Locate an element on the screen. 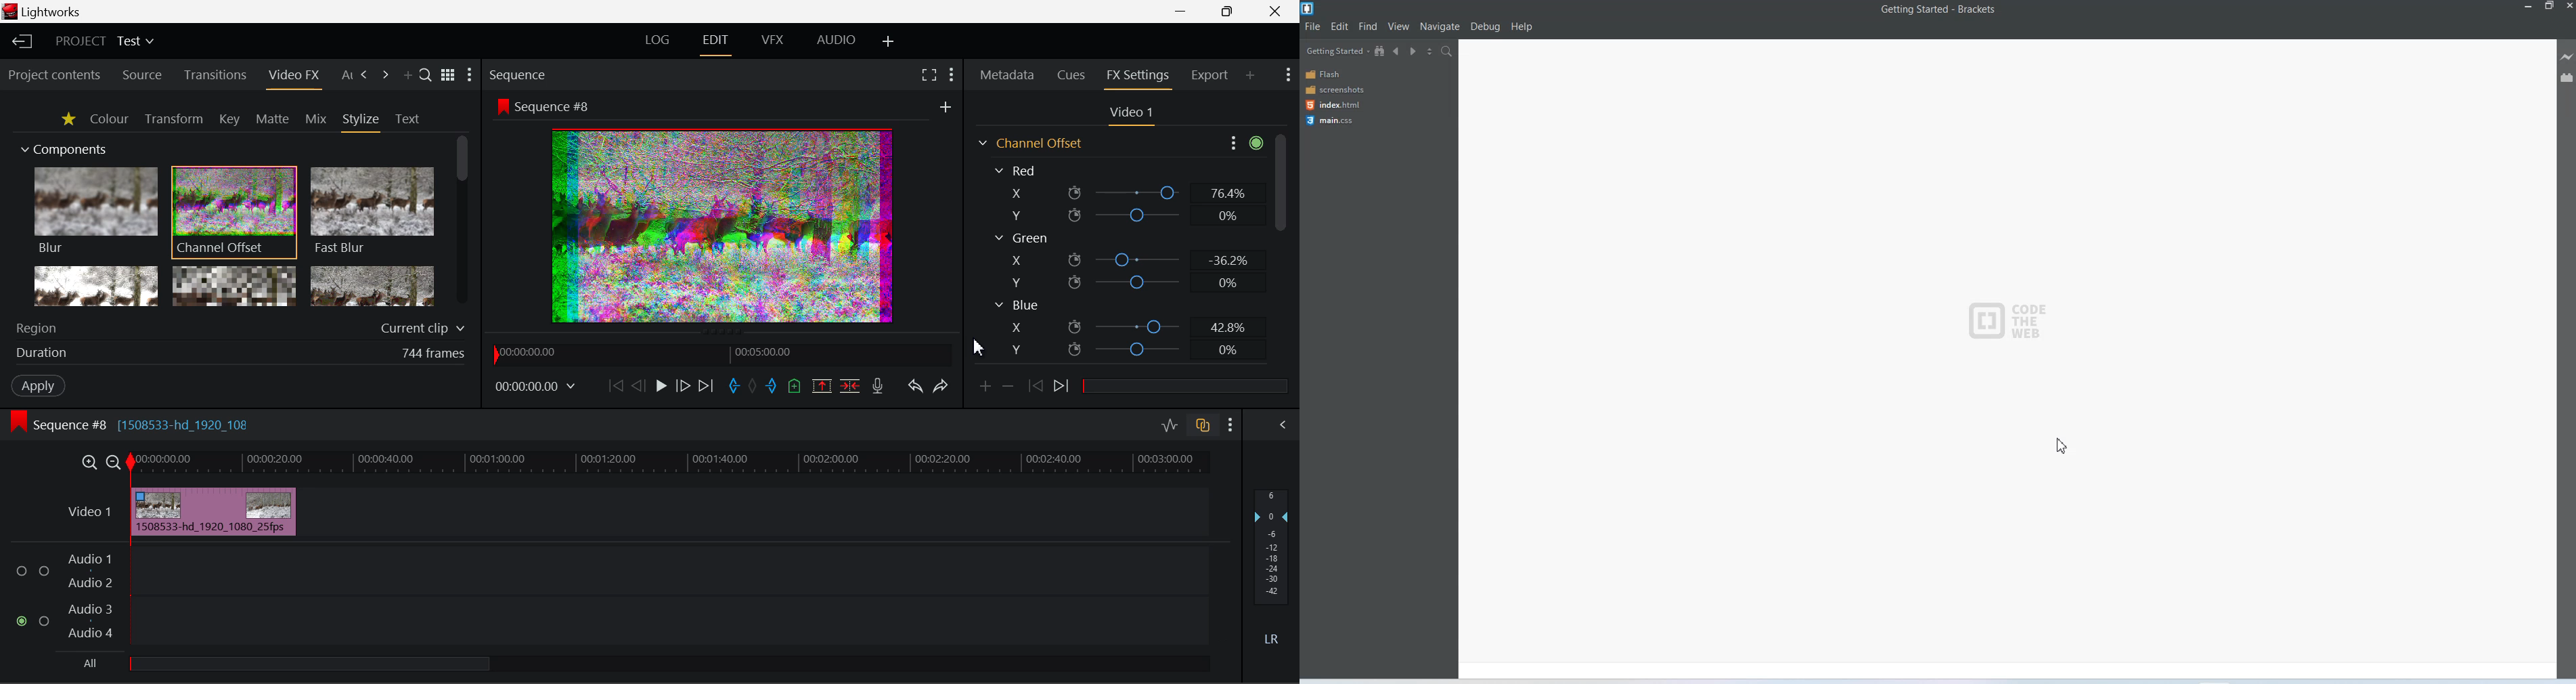 Image resolution: width=2576 pixels, height=700 pixels. Add Layout is located at coordinates (889, 44).